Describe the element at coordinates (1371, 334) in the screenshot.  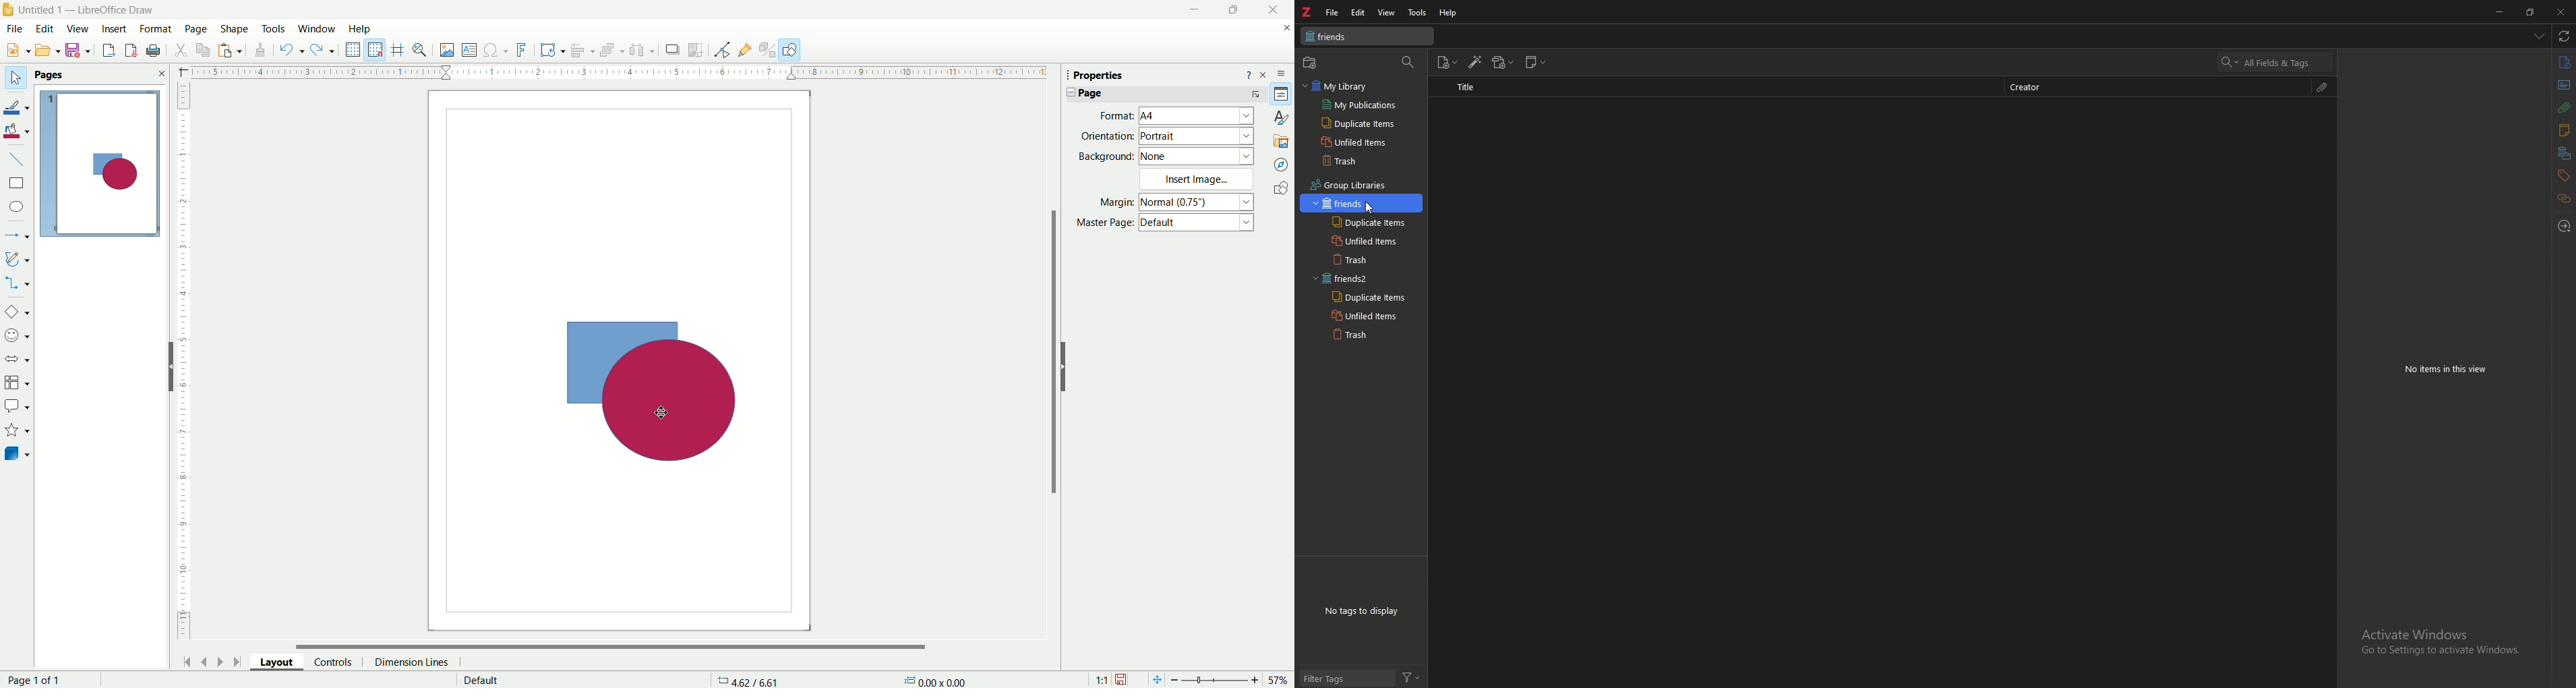
I see `trash` at that location.